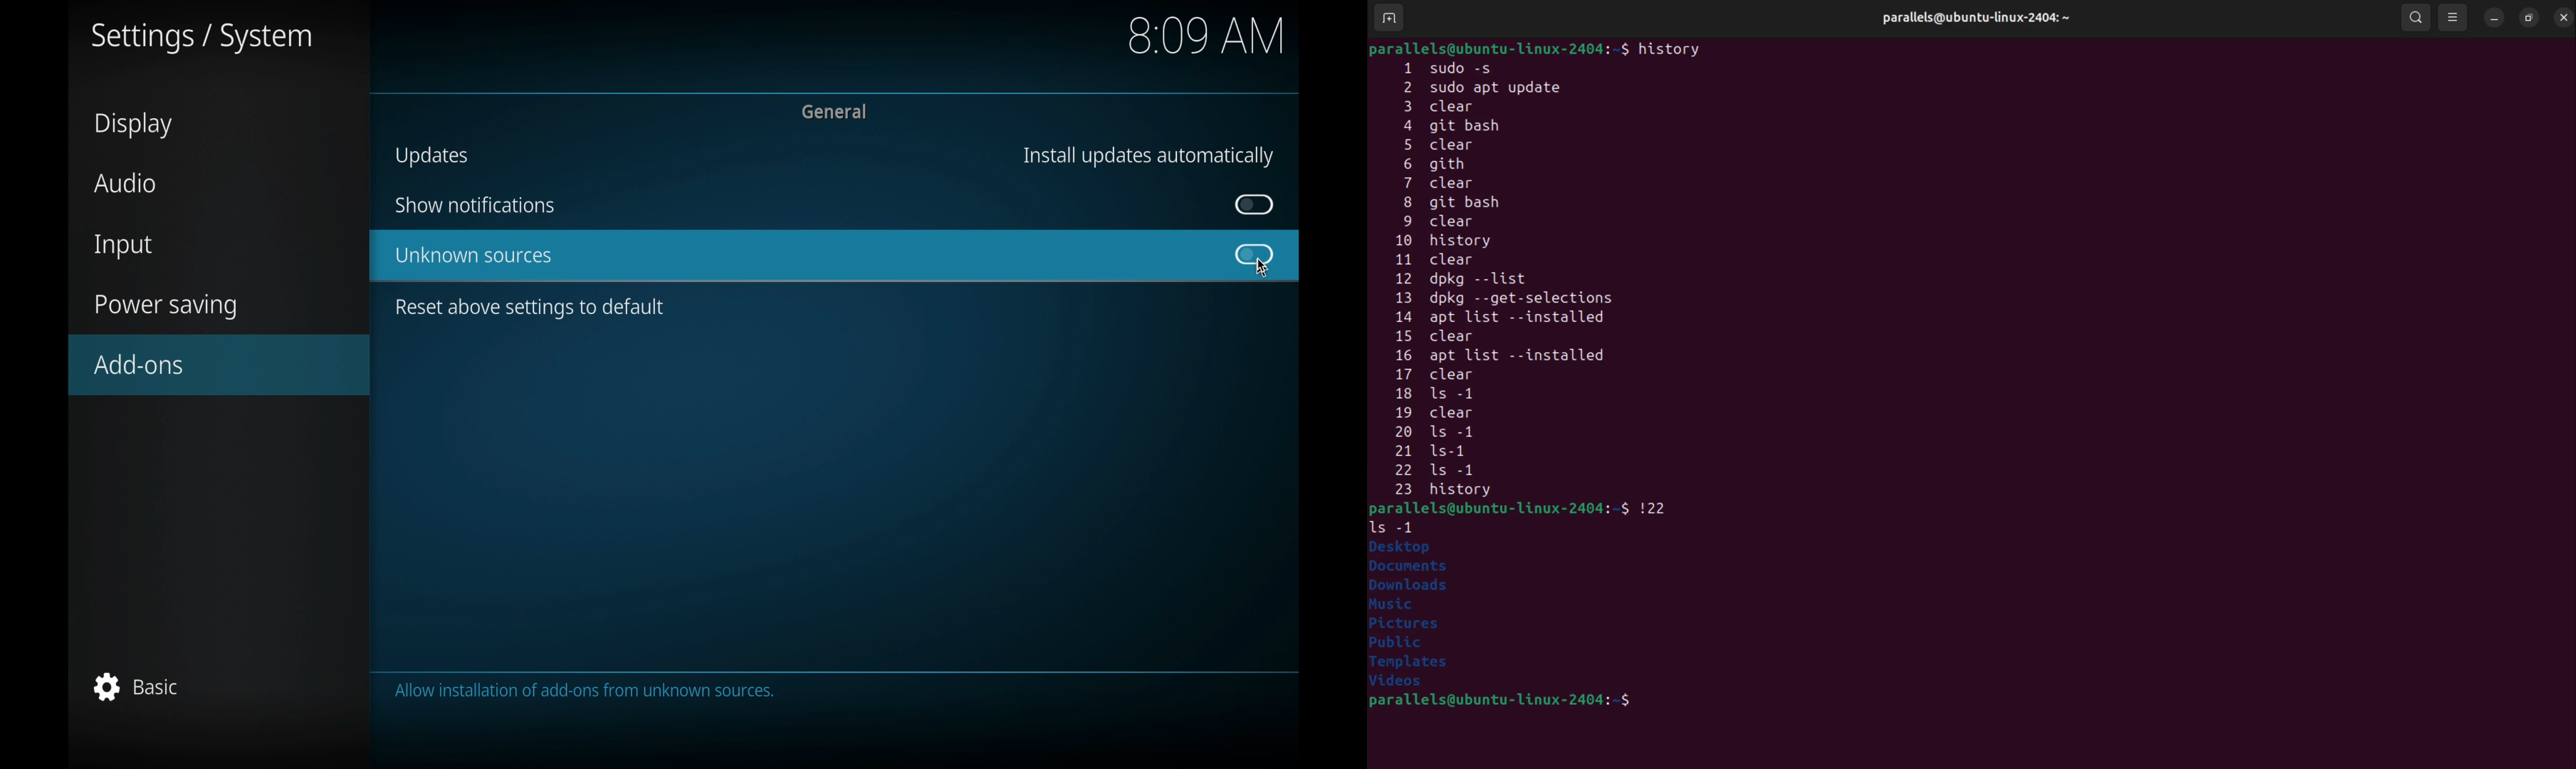  Describe the element at coordinates (136, 125) in the screenshot. I see `display` at that location.